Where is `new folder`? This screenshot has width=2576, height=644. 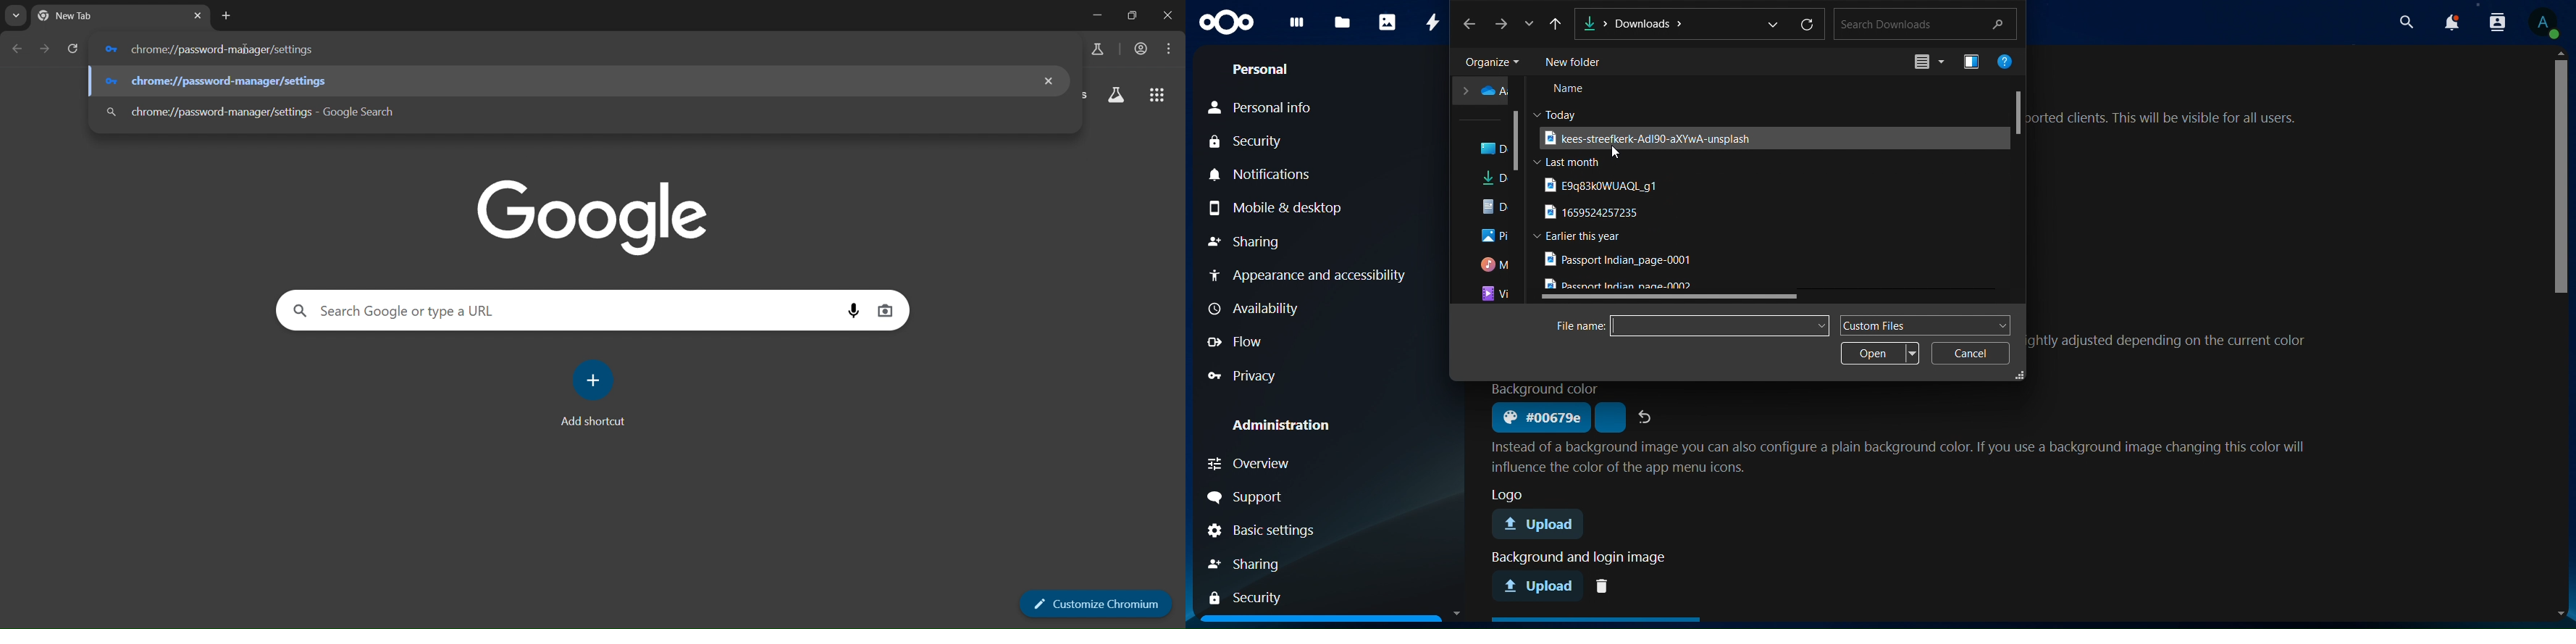 new folder is located at coordinates (1578, 62).